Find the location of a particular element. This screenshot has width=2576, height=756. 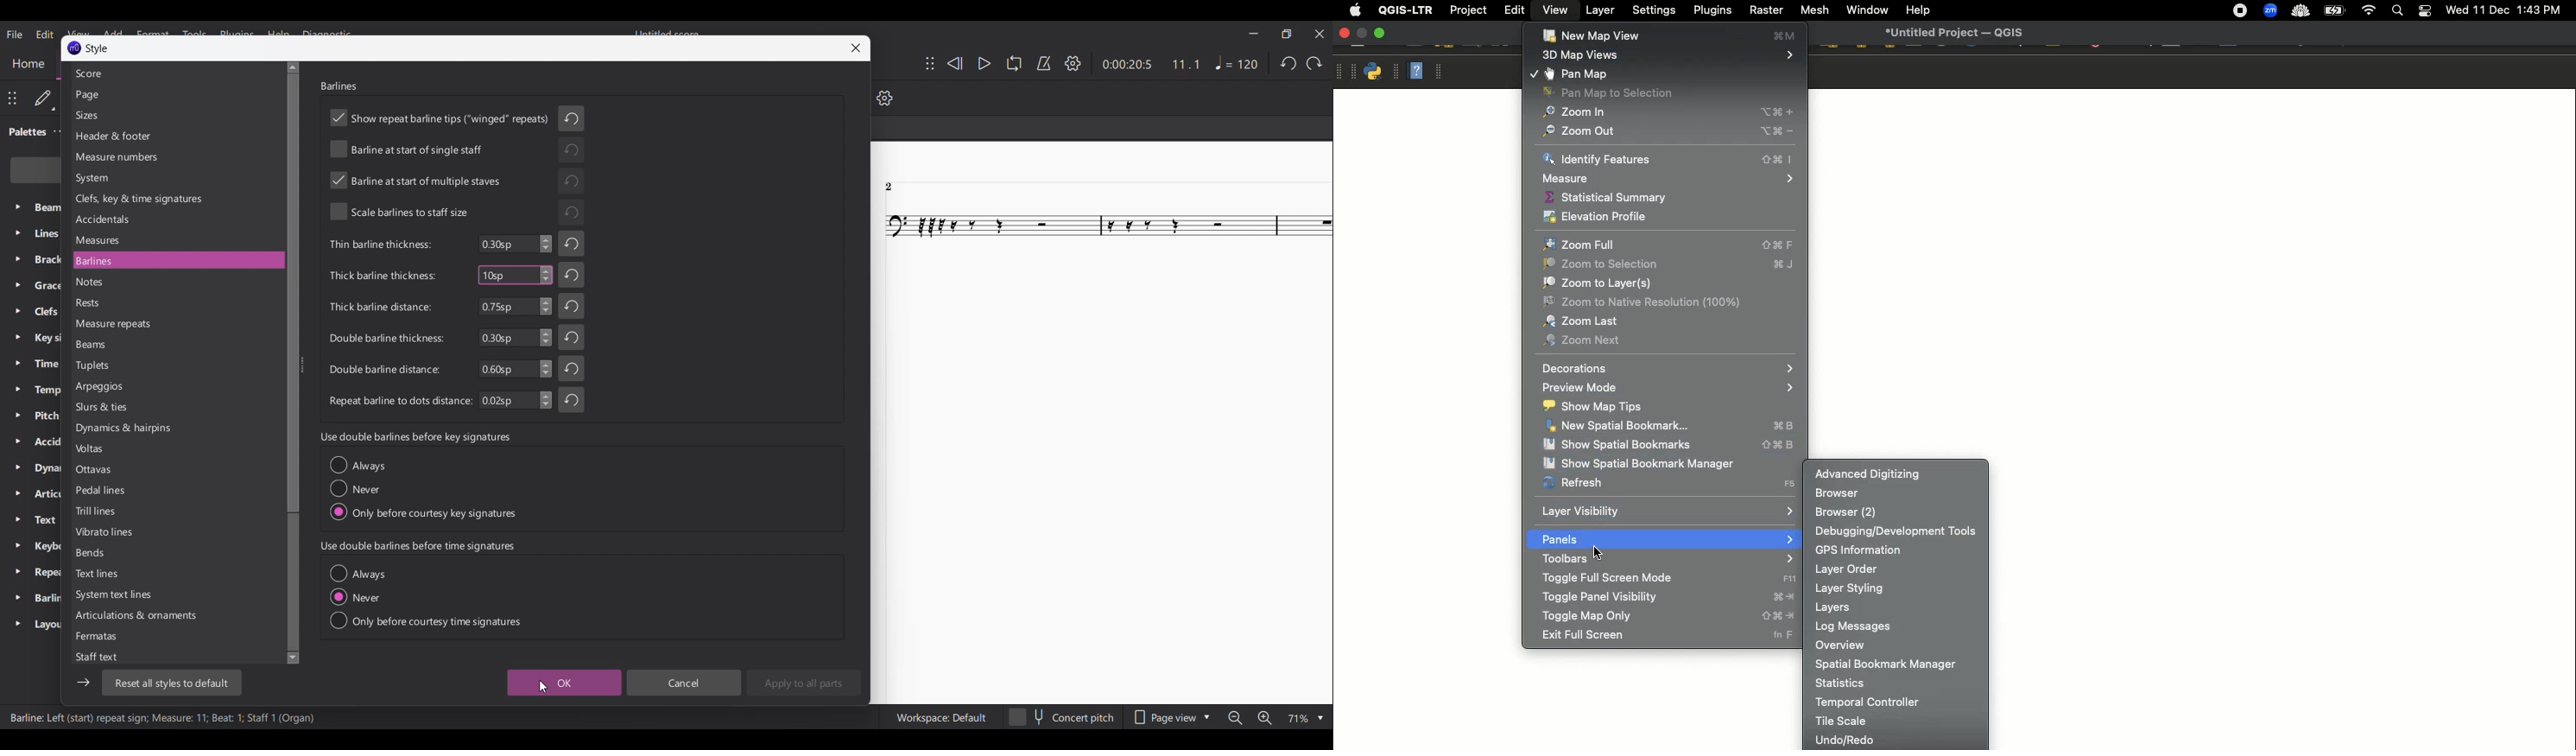

Mesh is located at coordinates (1813, 10).